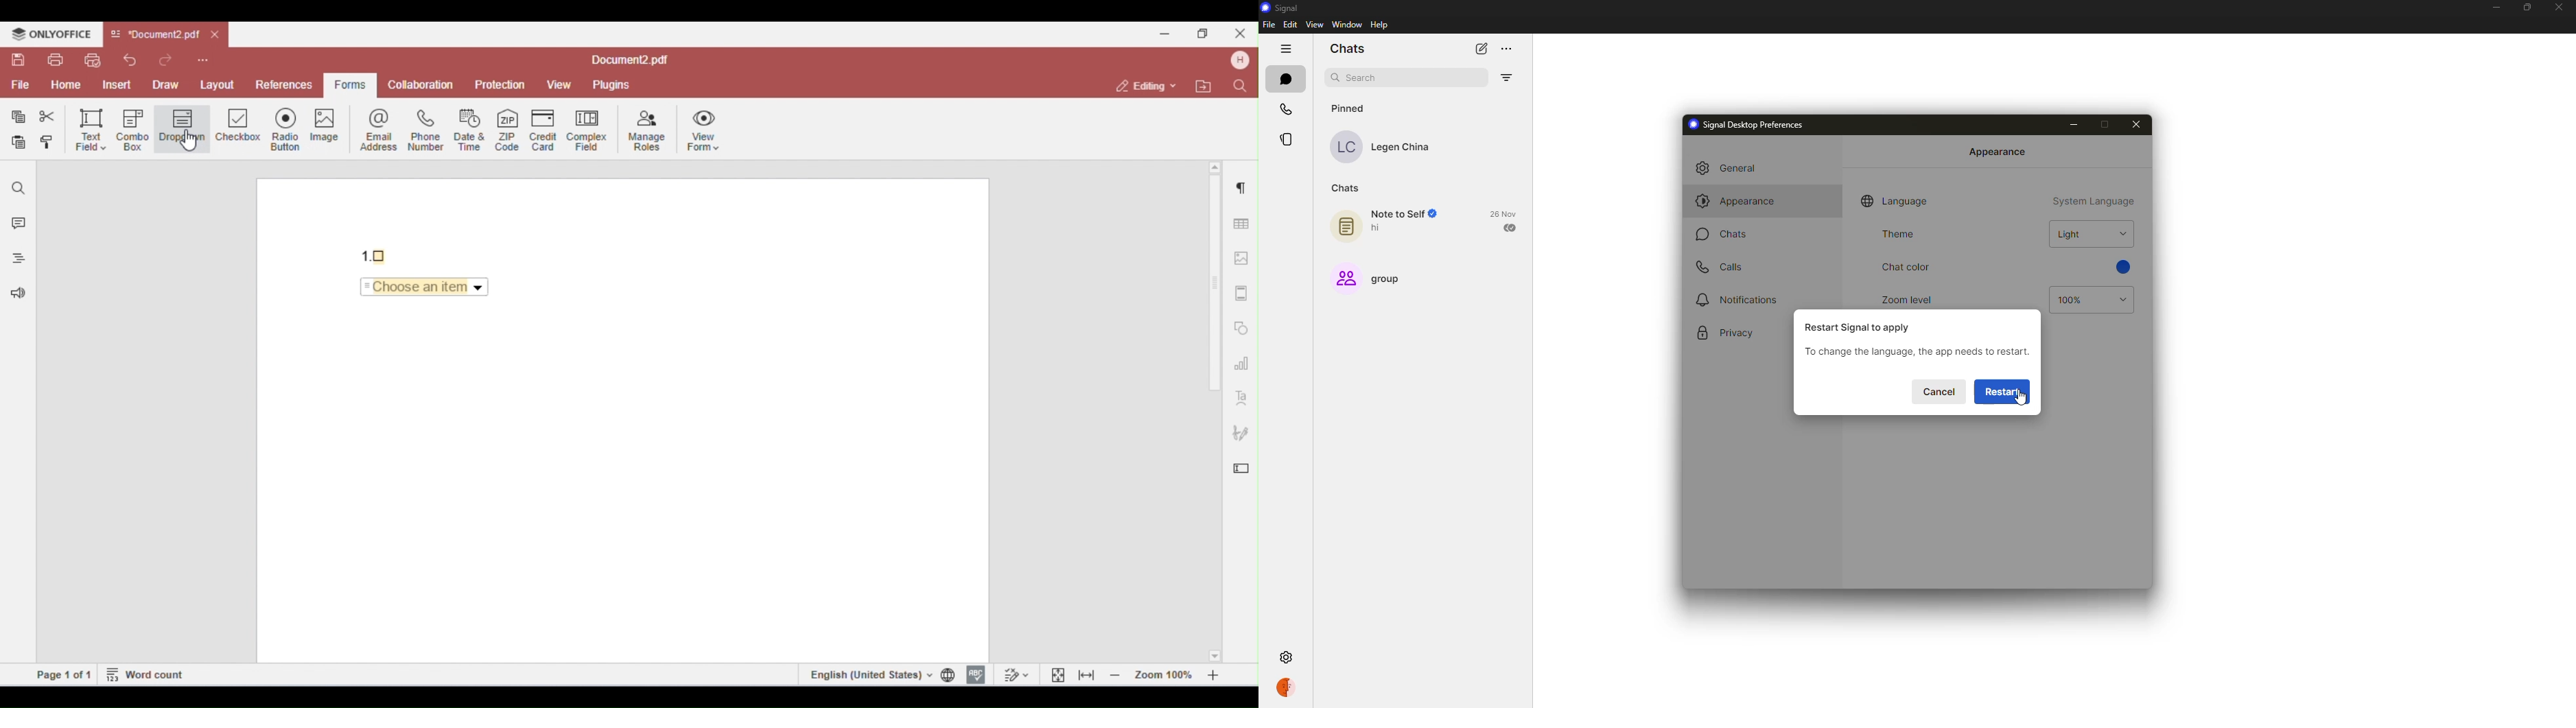  Describe the element at coordinates (1288, 657) in the screenshot. I see `settings` at that location.